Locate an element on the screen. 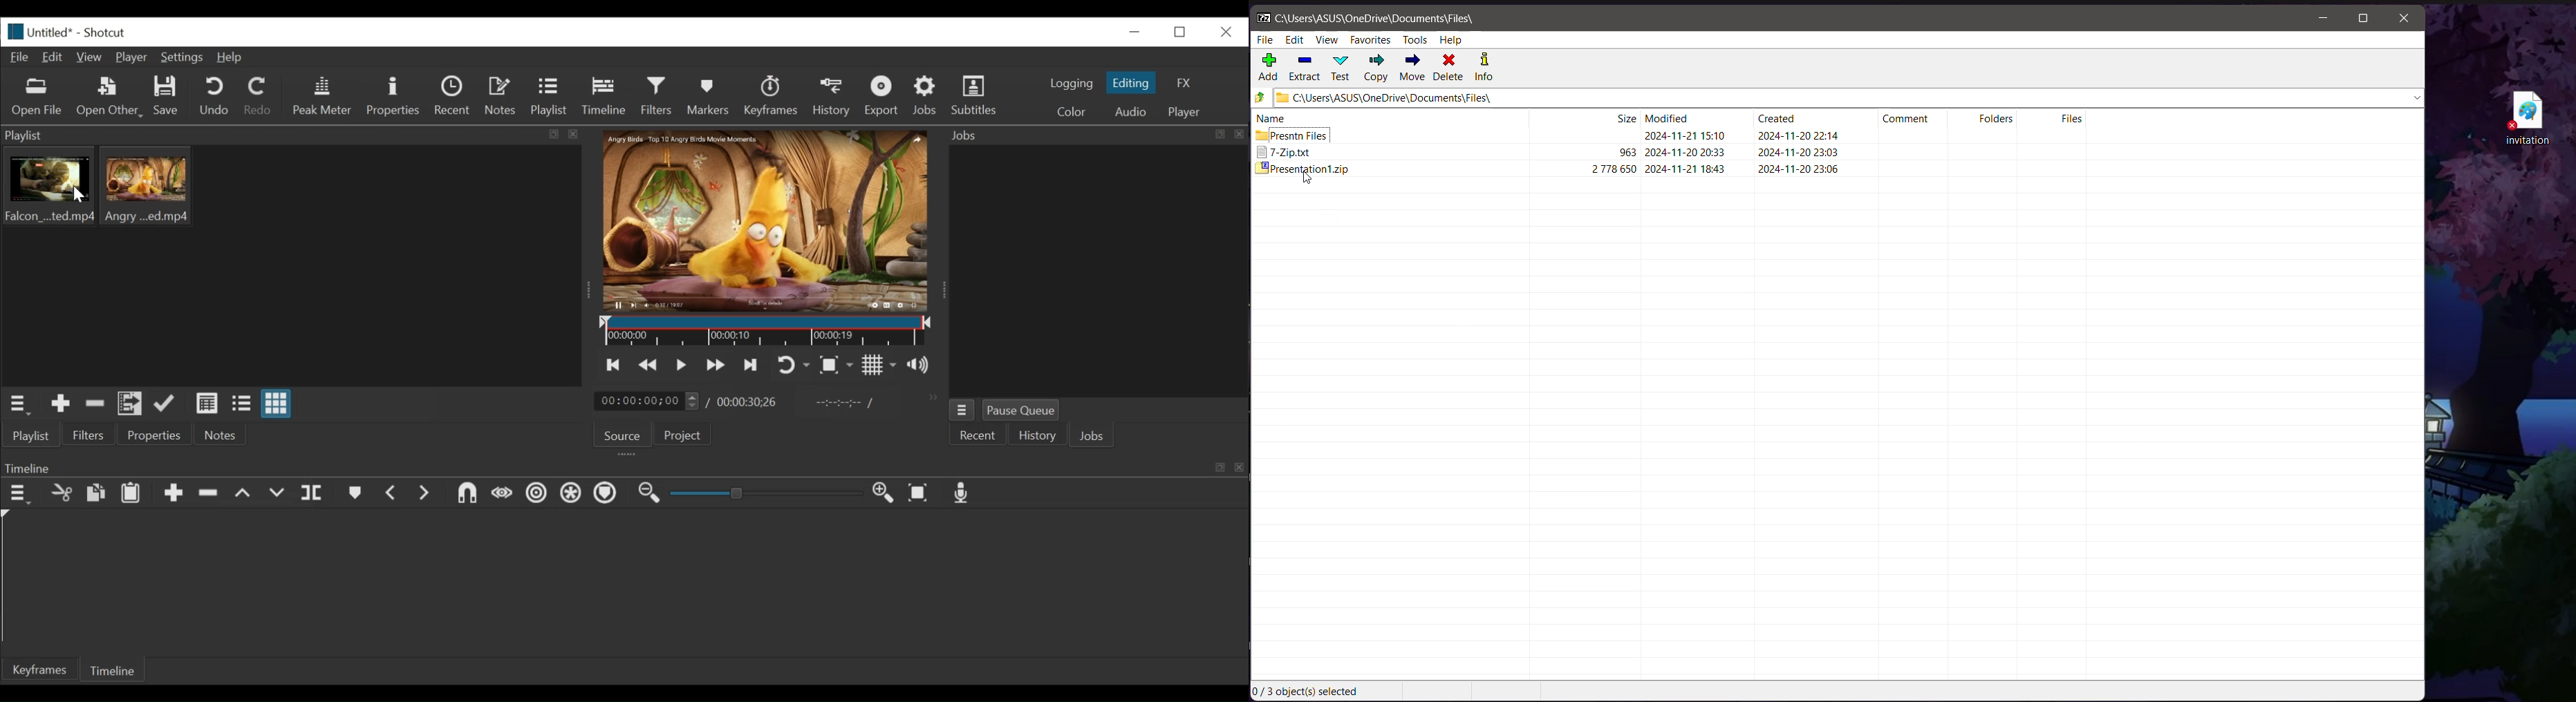  Filters is located at coordinates (660, 96).